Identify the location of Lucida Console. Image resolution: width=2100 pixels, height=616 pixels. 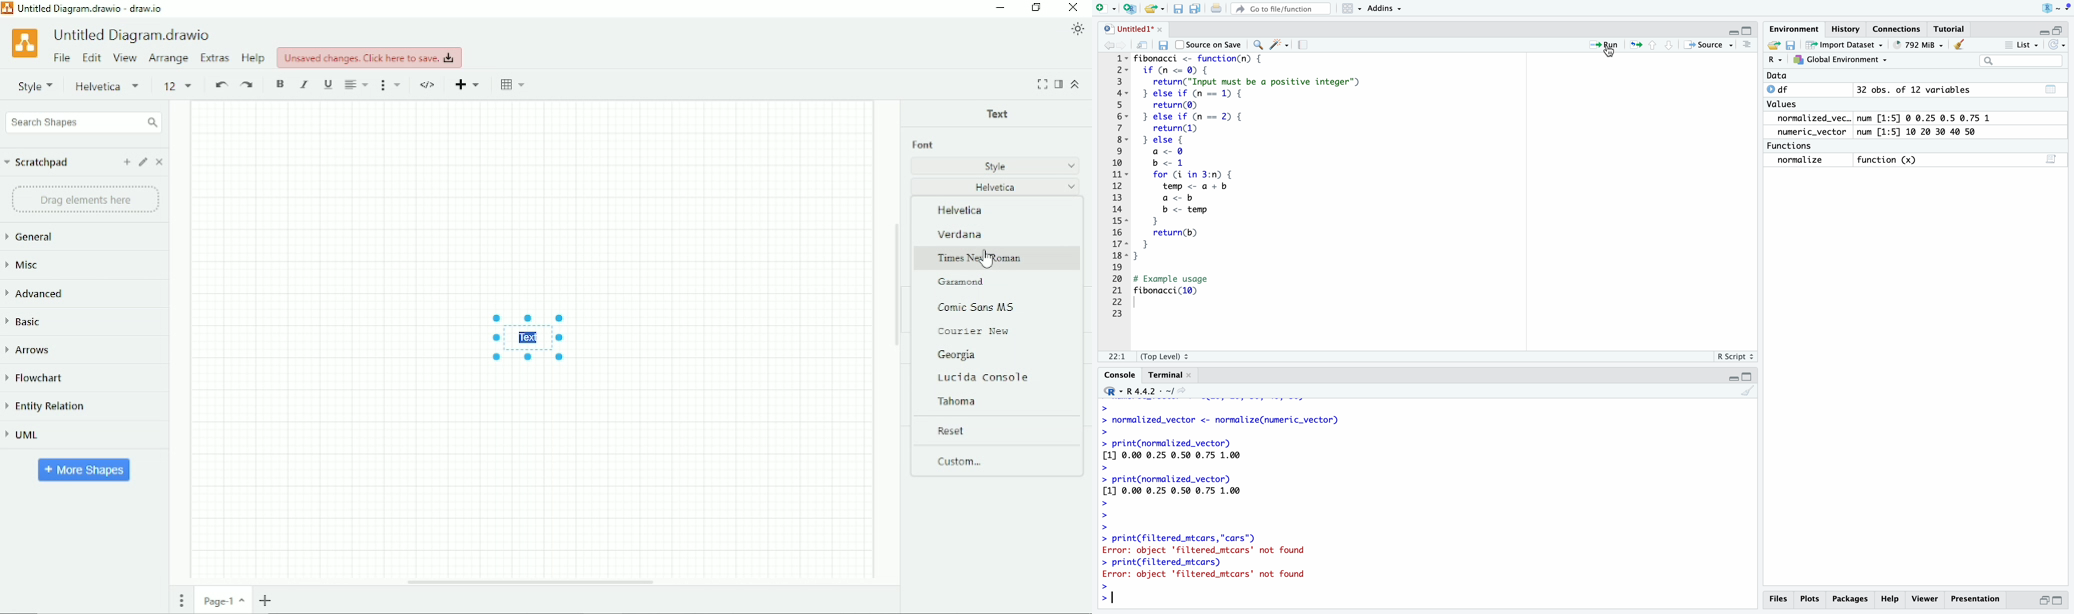
(985, 377).